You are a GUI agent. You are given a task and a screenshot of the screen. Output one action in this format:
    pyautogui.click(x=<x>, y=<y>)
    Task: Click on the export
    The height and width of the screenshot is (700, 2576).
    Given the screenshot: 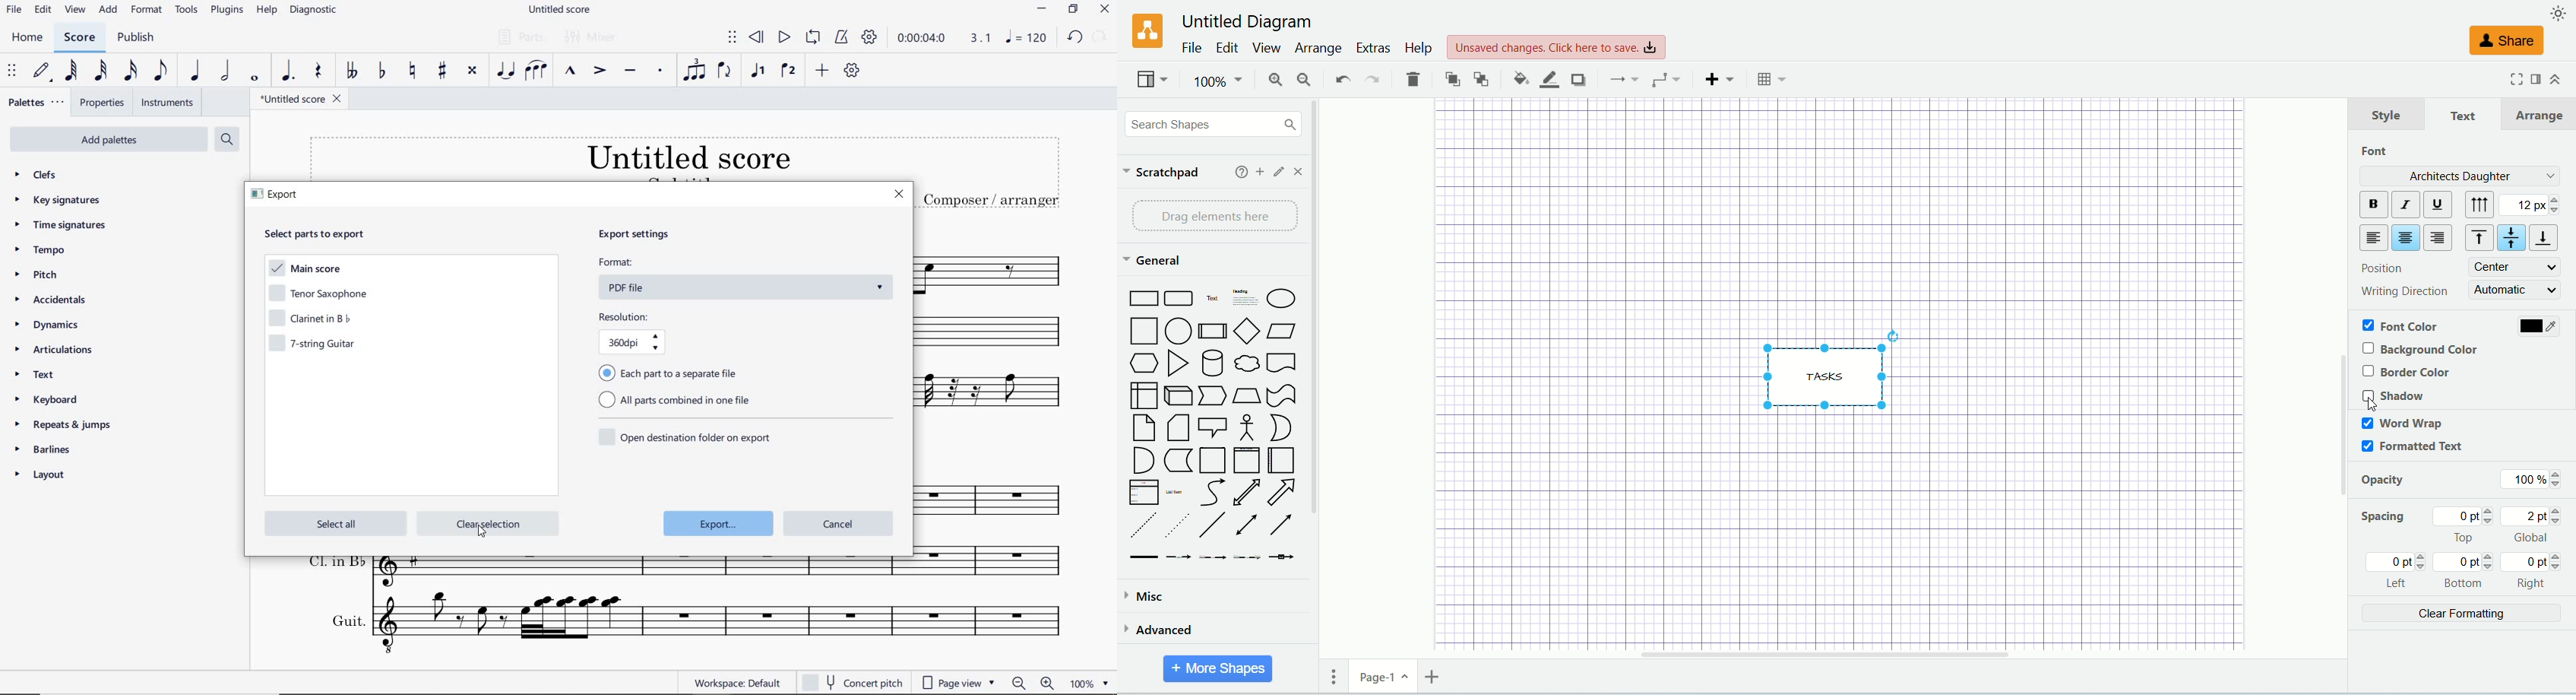 What is the action you would take?
    pyautogui.click(x=720, y=523)
    